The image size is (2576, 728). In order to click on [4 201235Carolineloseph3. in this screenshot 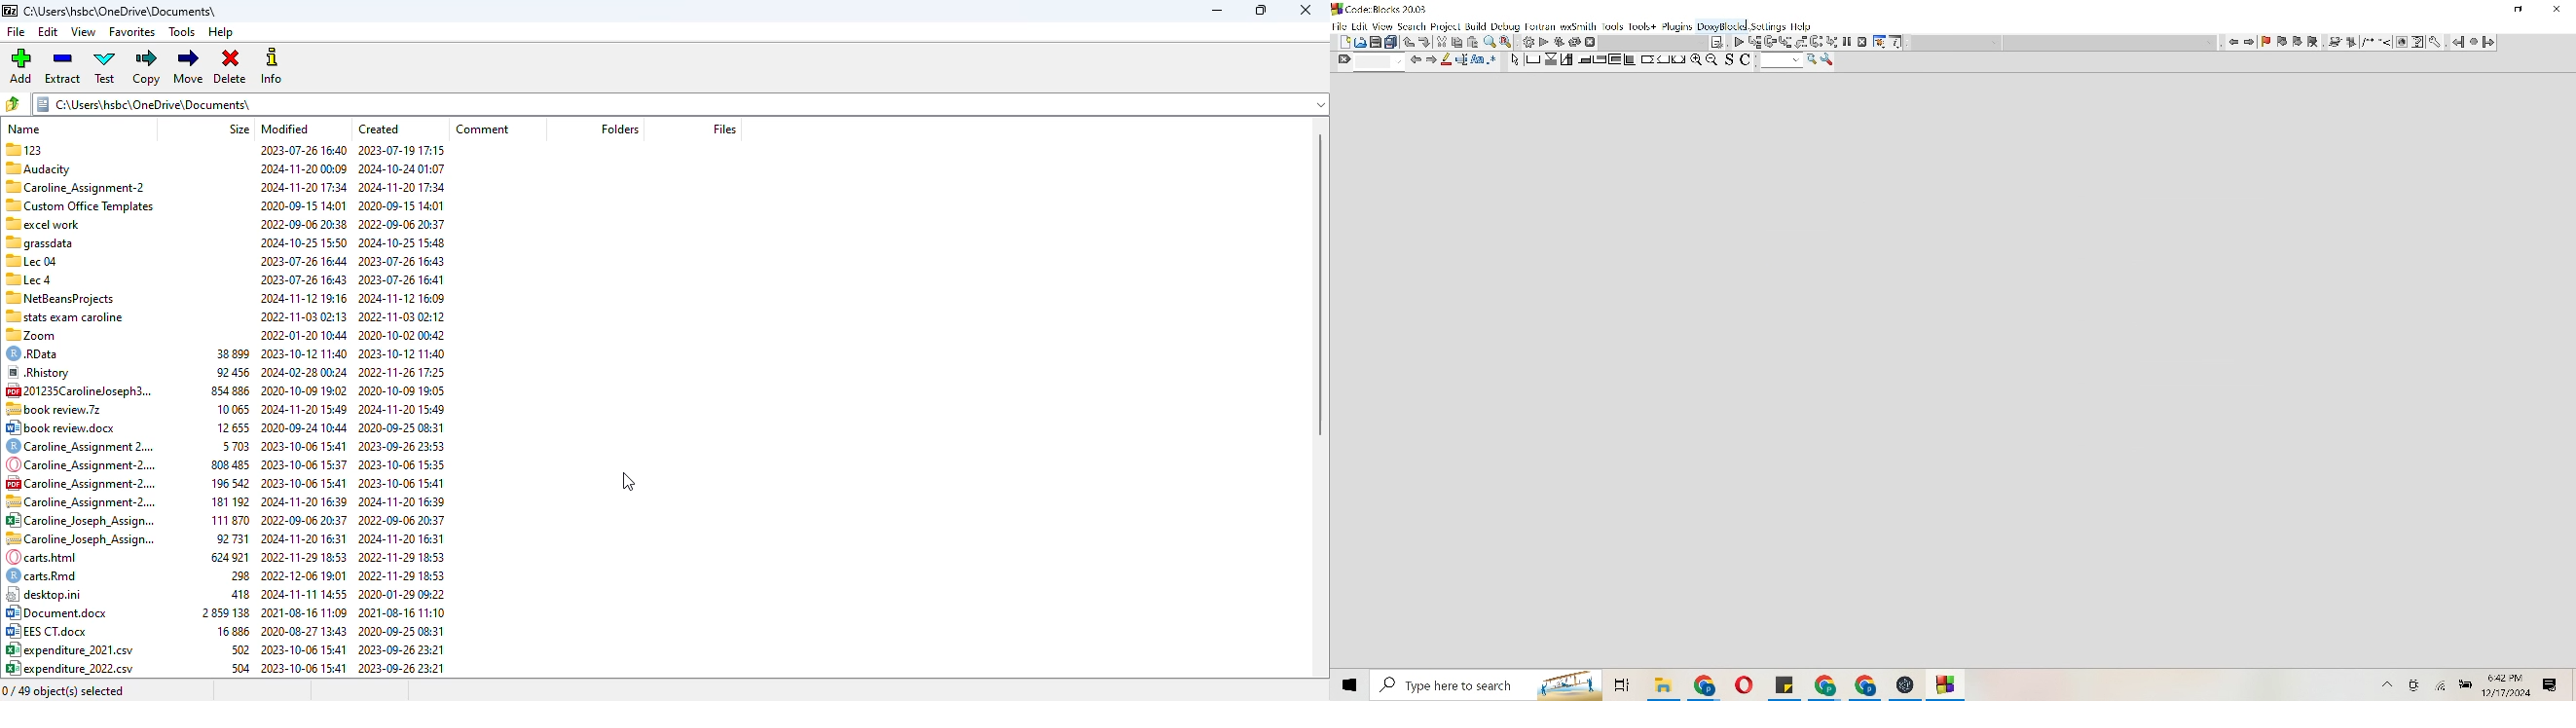, I will do `click(81, 389)`.